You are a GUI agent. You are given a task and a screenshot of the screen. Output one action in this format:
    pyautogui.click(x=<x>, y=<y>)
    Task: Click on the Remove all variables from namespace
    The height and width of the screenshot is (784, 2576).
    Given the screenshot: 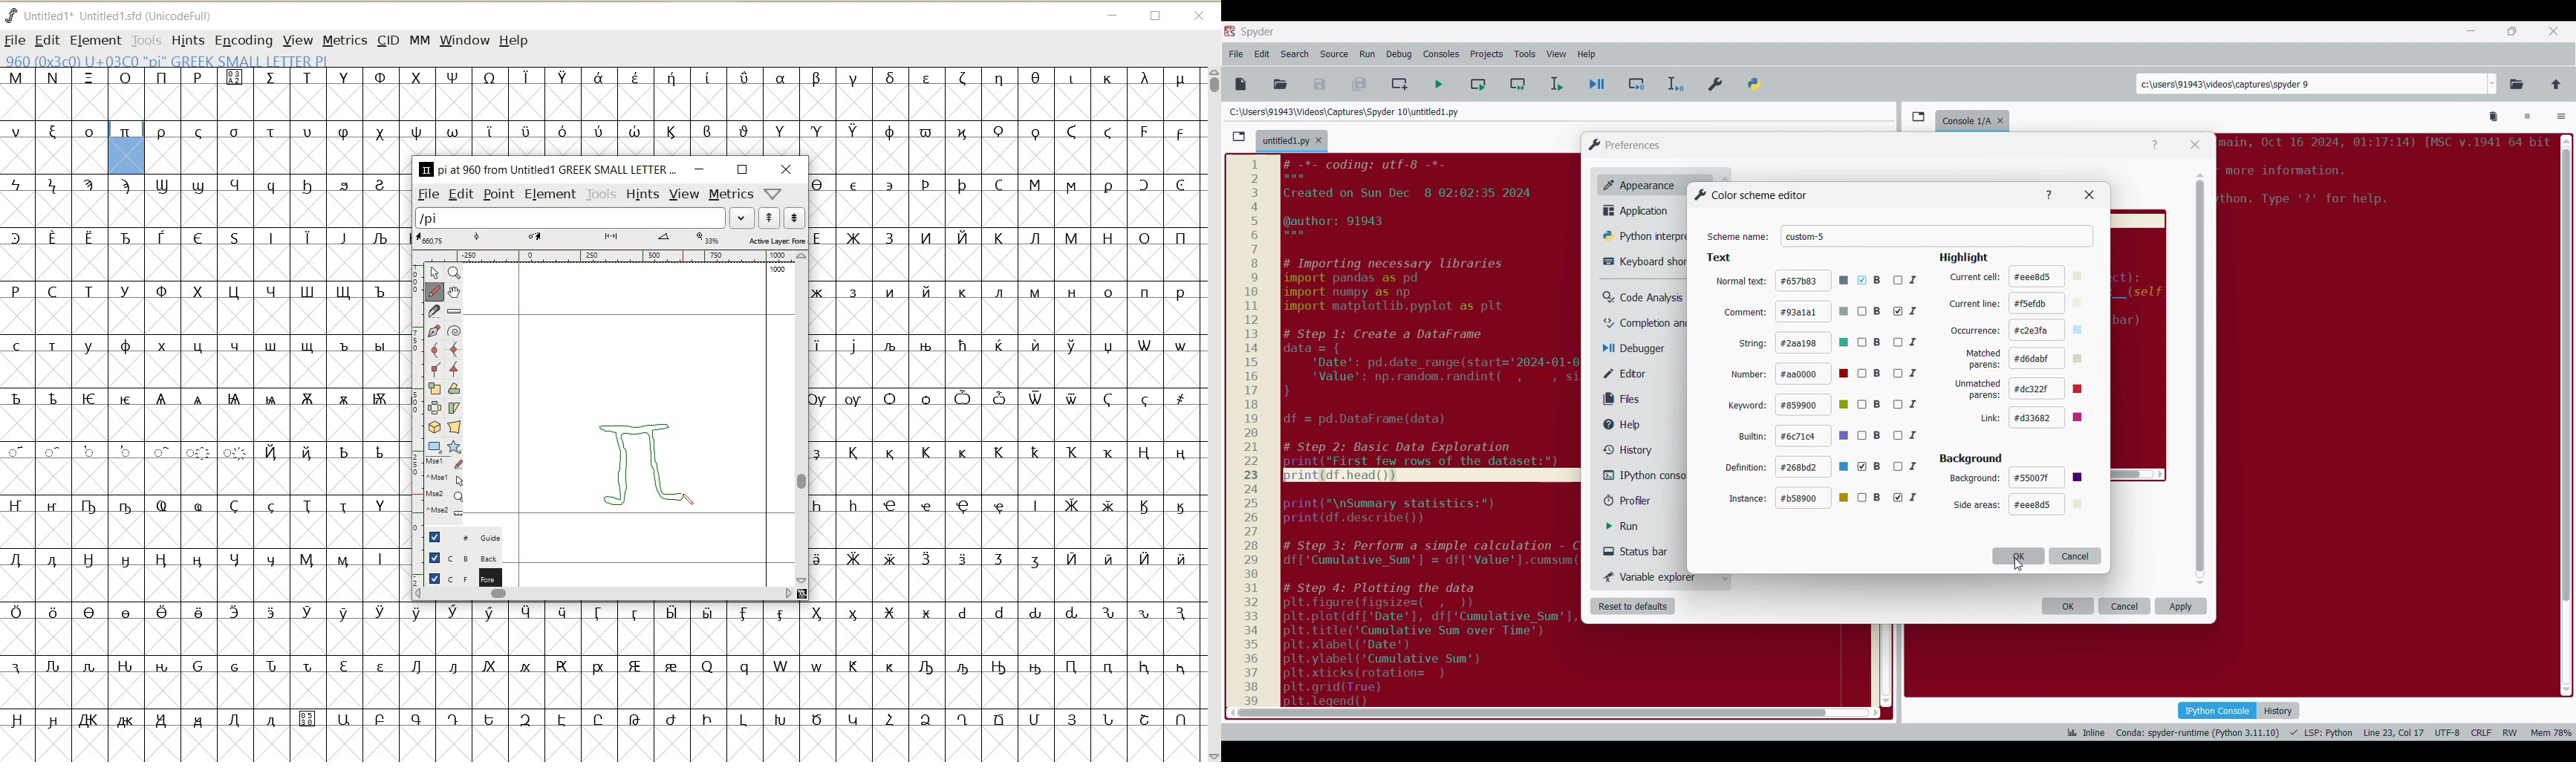 What is the action you would take?
    pyautogui.click(x=2494, y=117)
    